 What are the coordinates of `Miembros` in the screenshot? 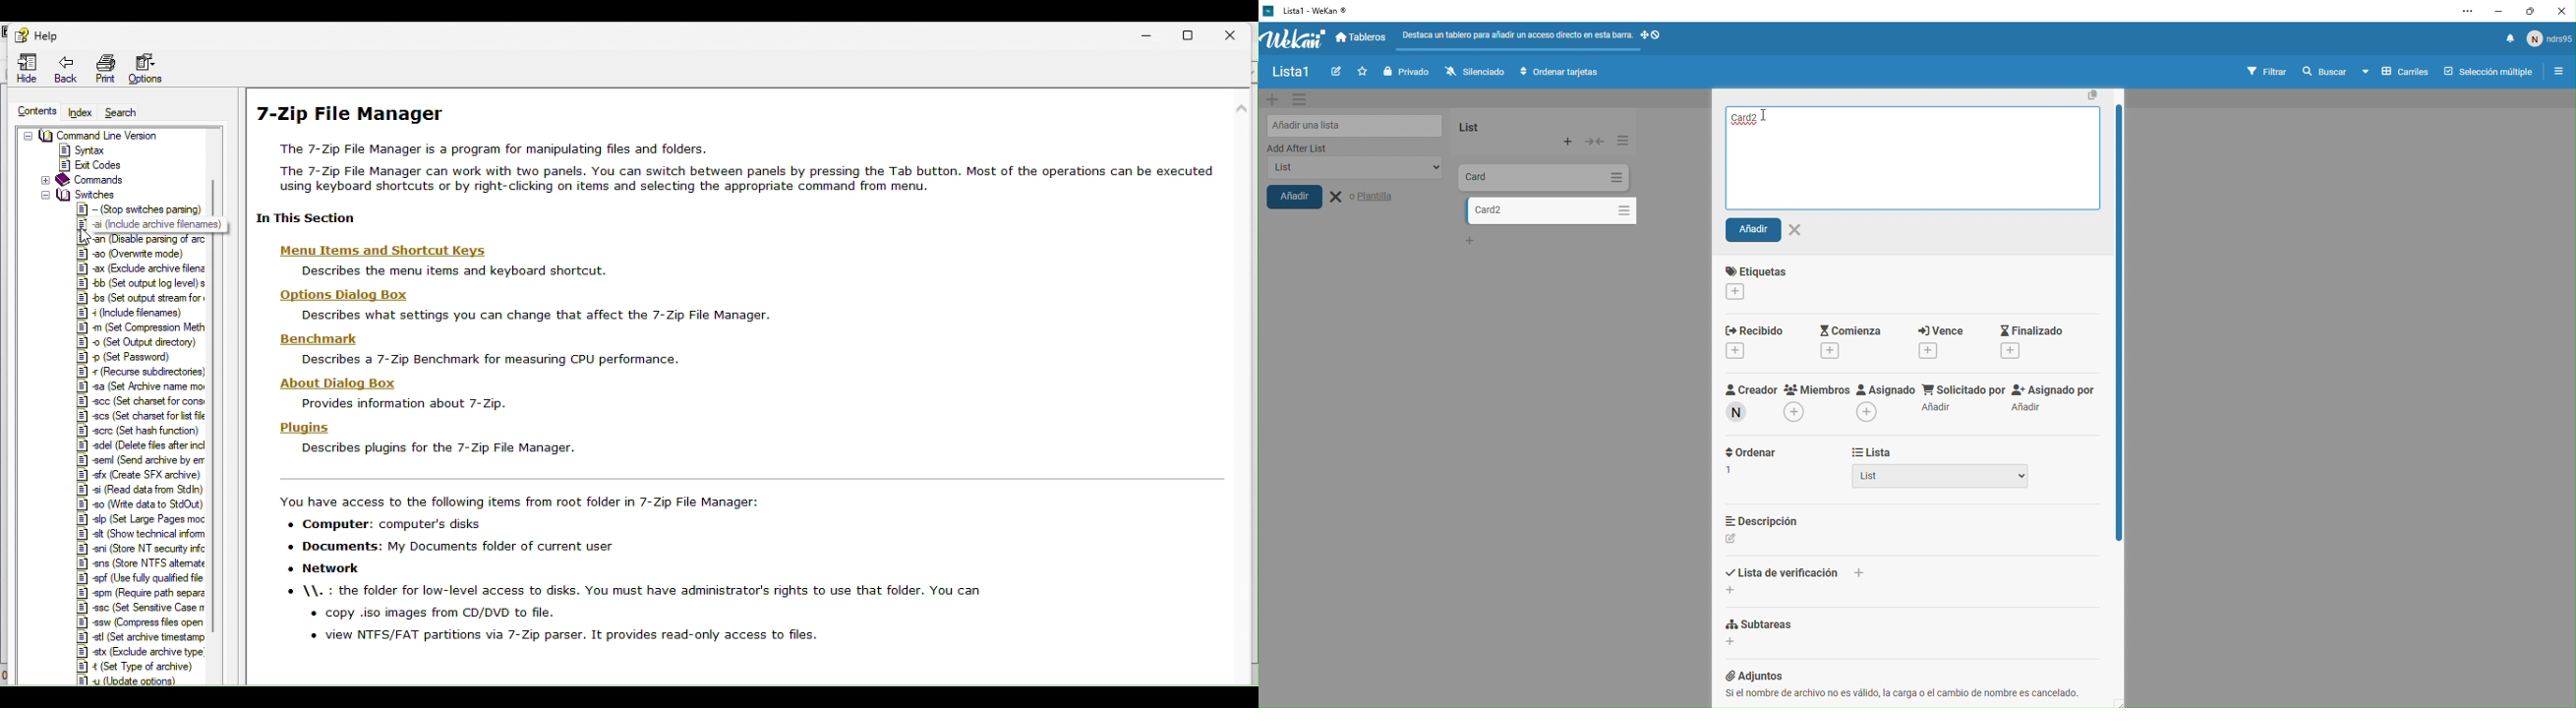 It's located at (1815, 394).